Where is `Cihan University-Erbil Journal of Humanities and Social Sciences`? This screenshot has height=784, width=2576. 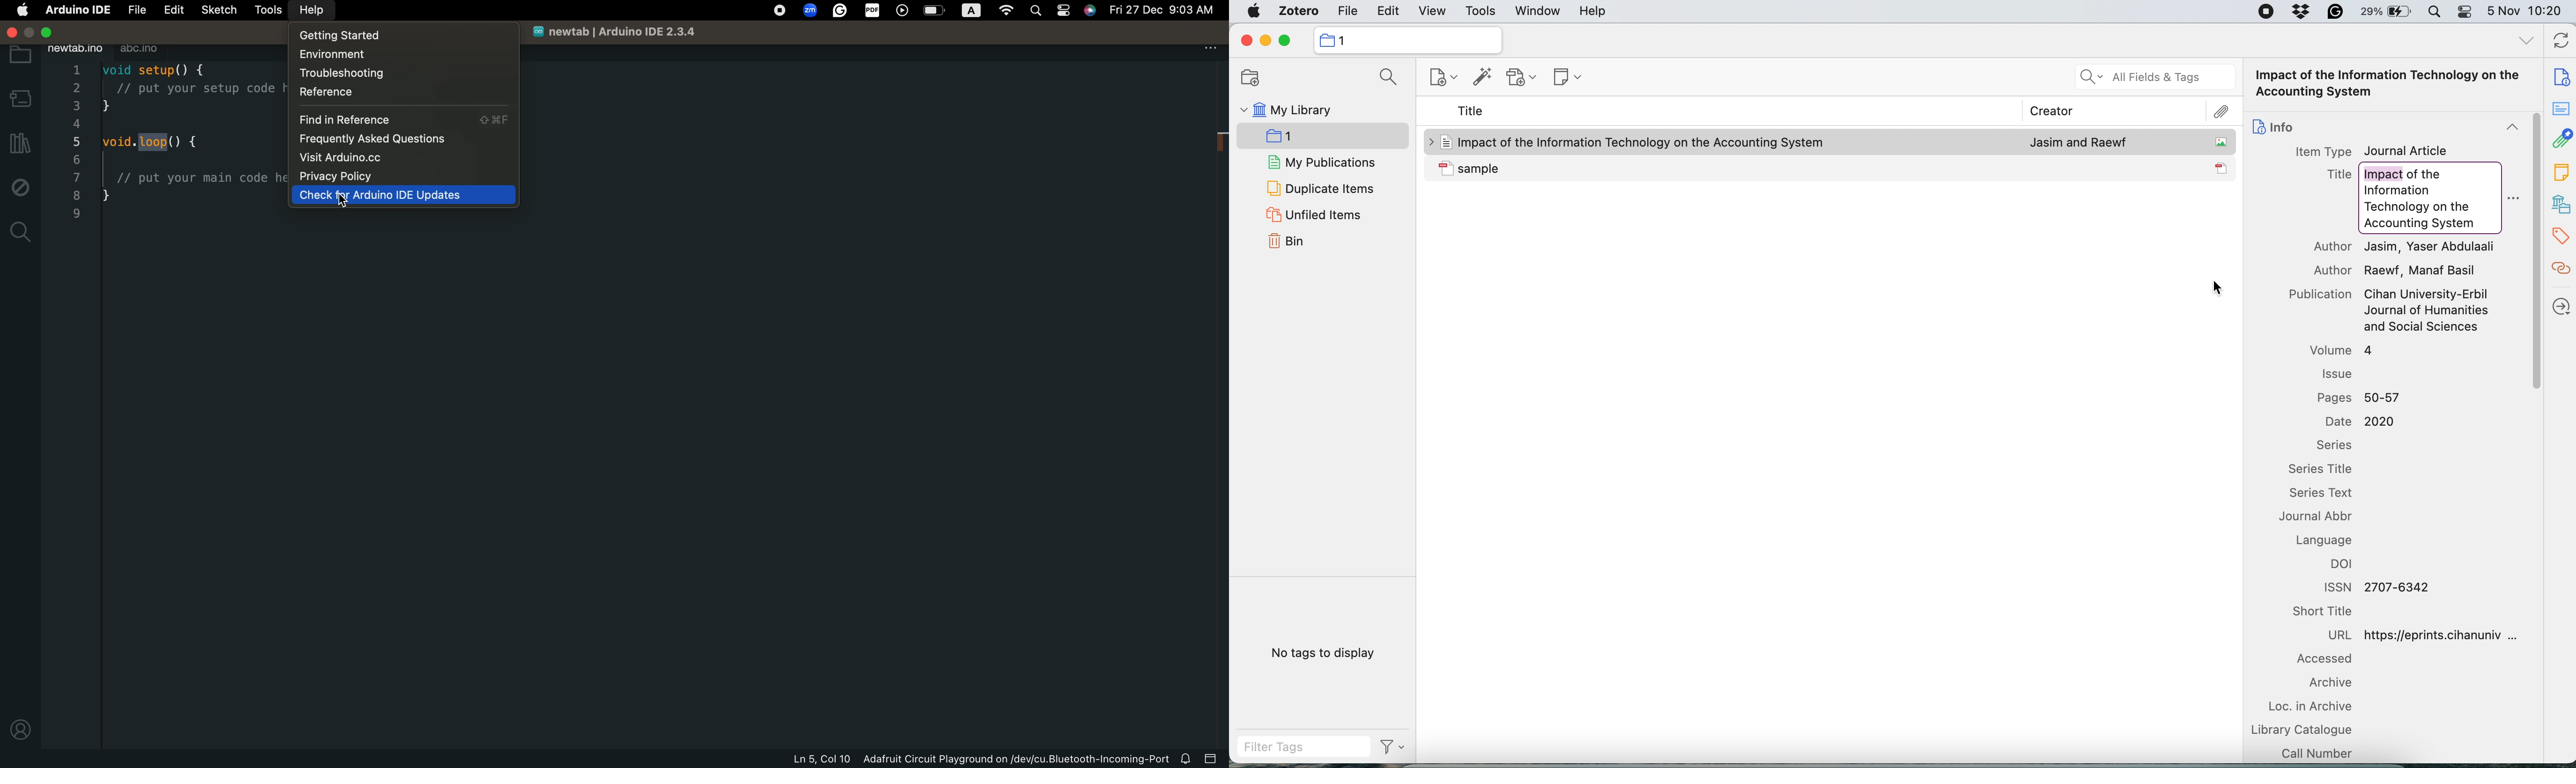
Cihan University-Erbil Journal of Humanities and Social Sciences is located at coordinates (2428, 310).